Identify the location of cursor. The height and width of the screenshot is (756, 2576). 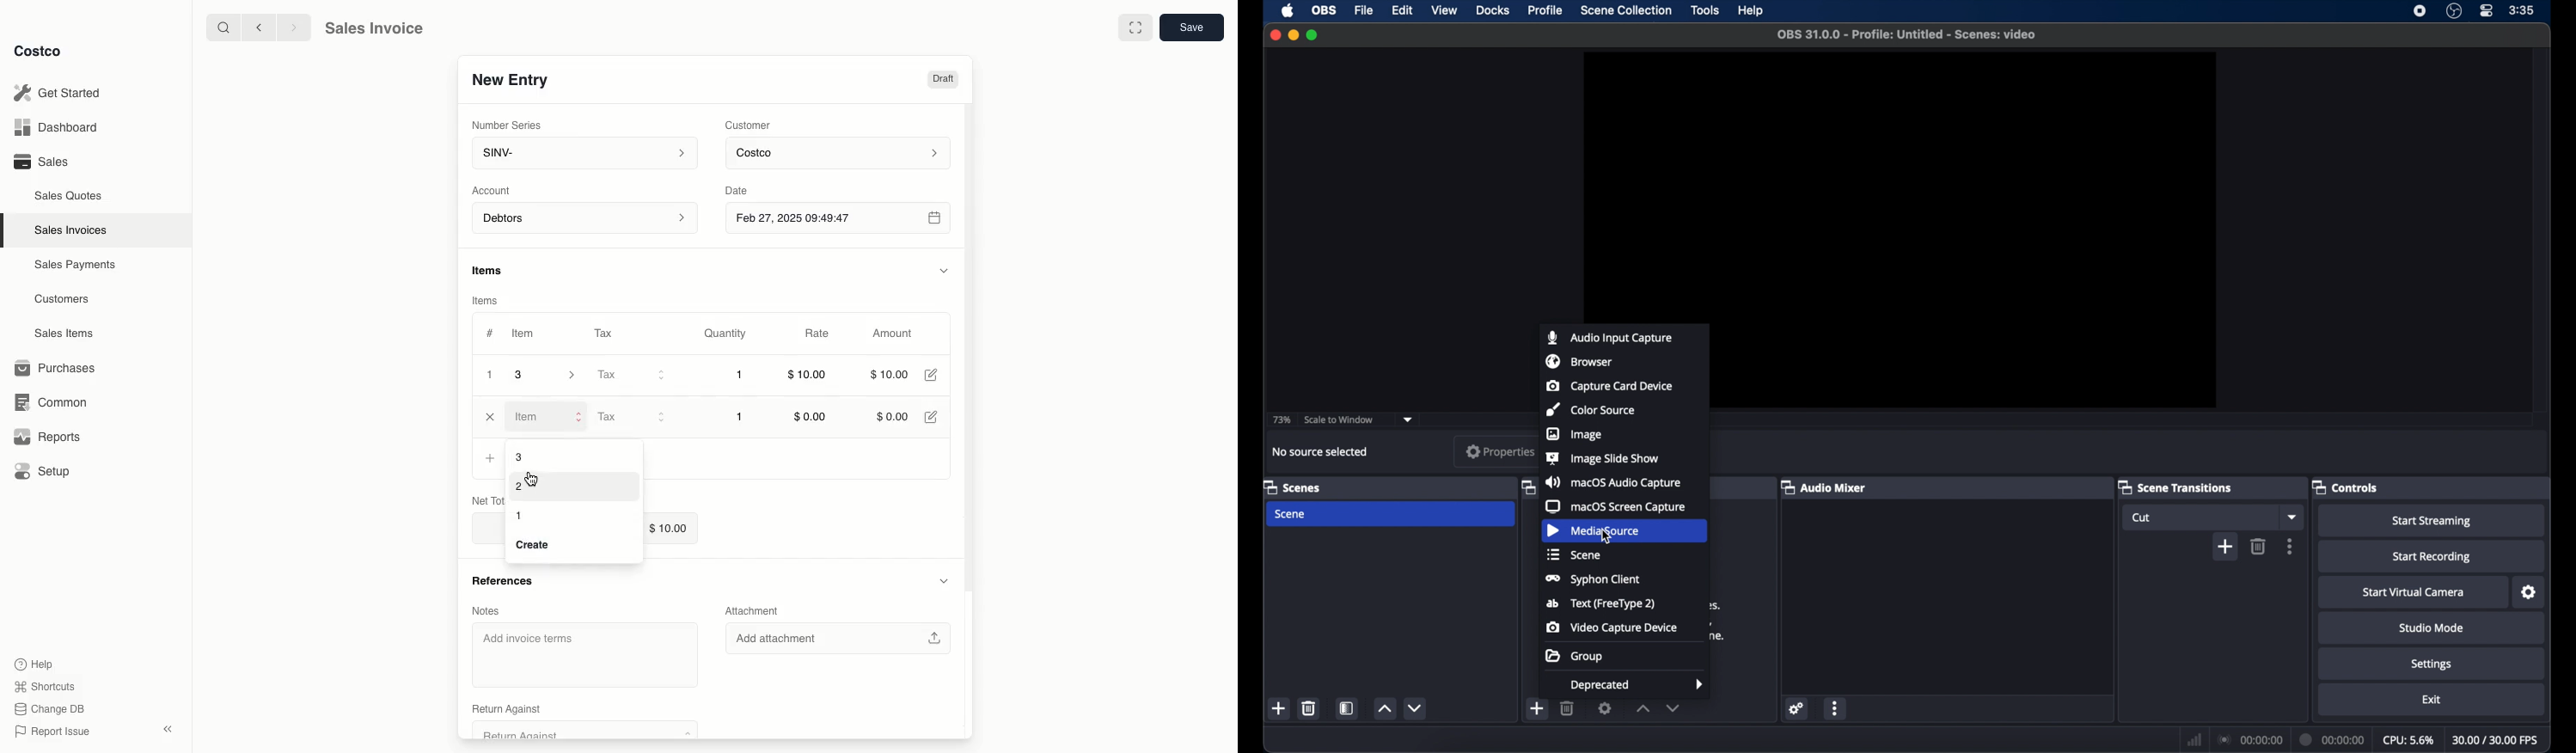
(1607, 535).